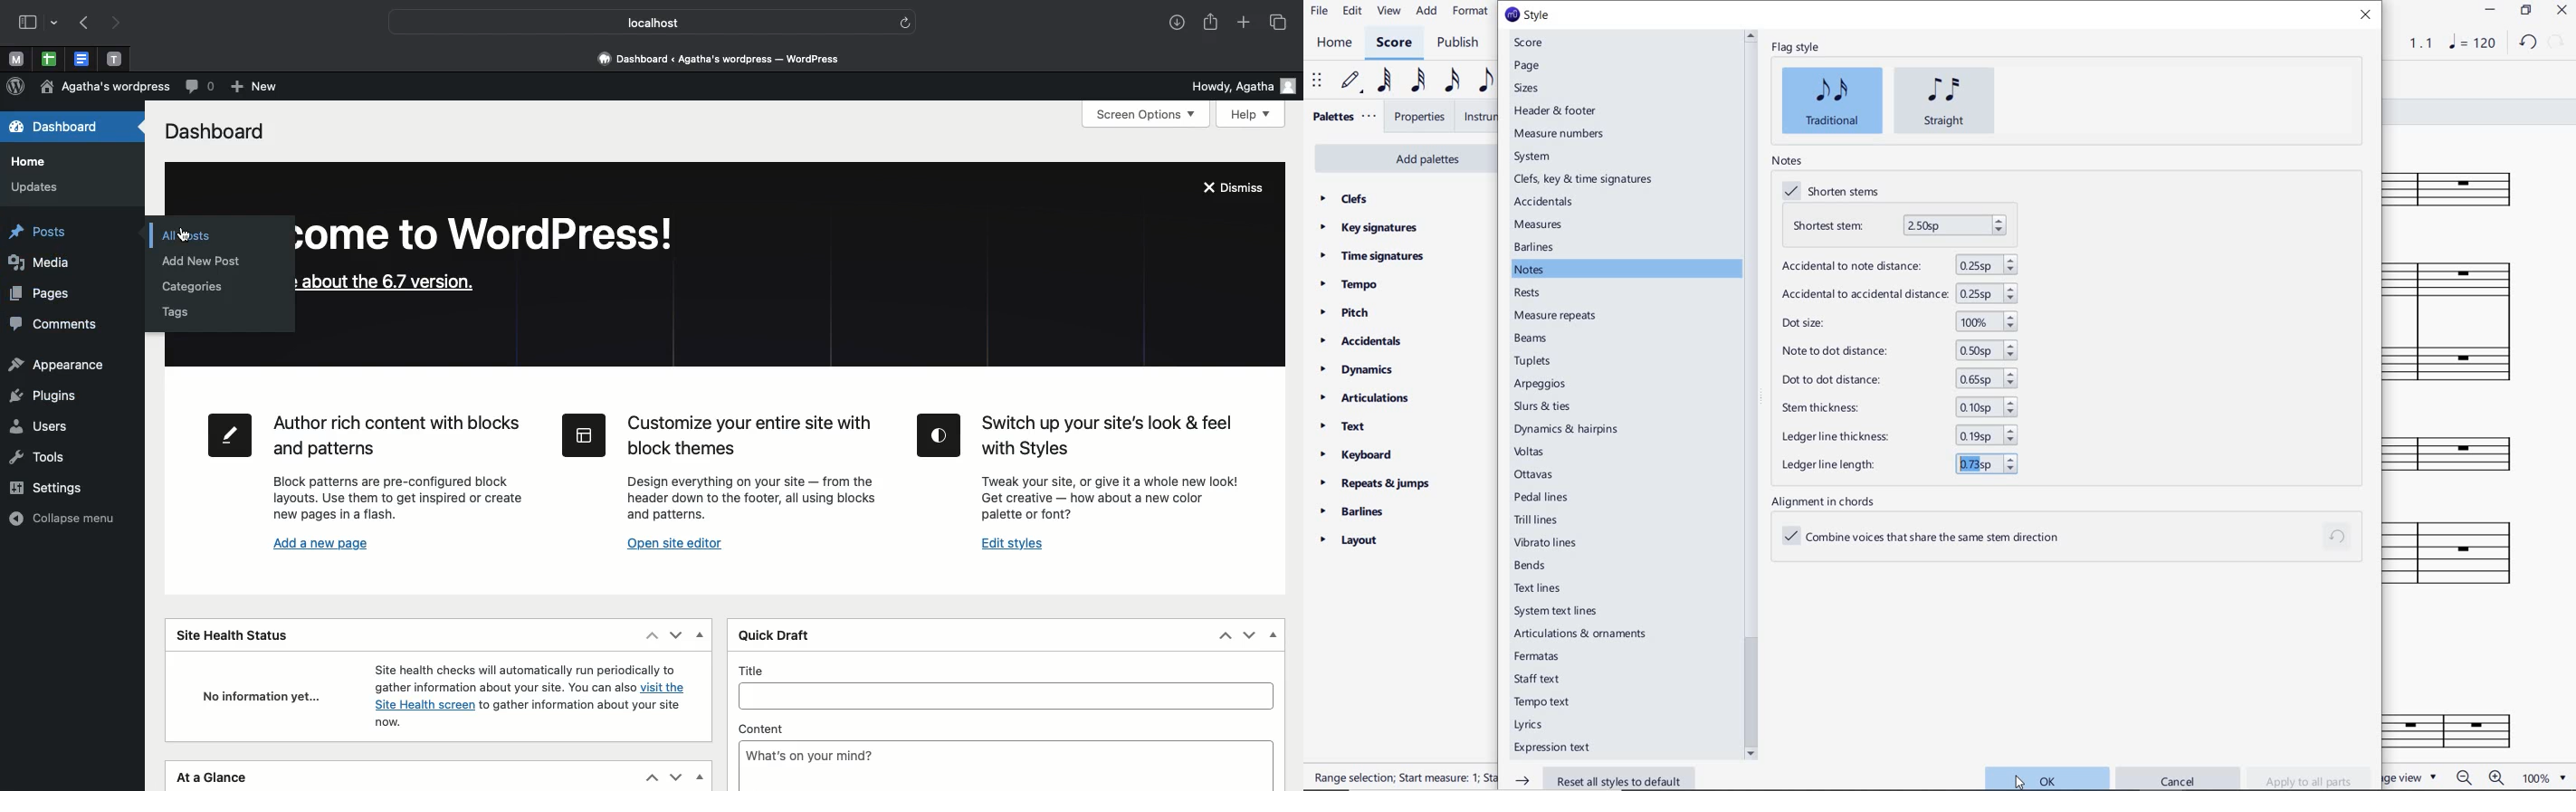 The width and height of the screenshot is (2576, 812). What do you see at coordinates (16, 61) in the screenshot?
I see `Pinned tab` at bounding box center [16, 61].